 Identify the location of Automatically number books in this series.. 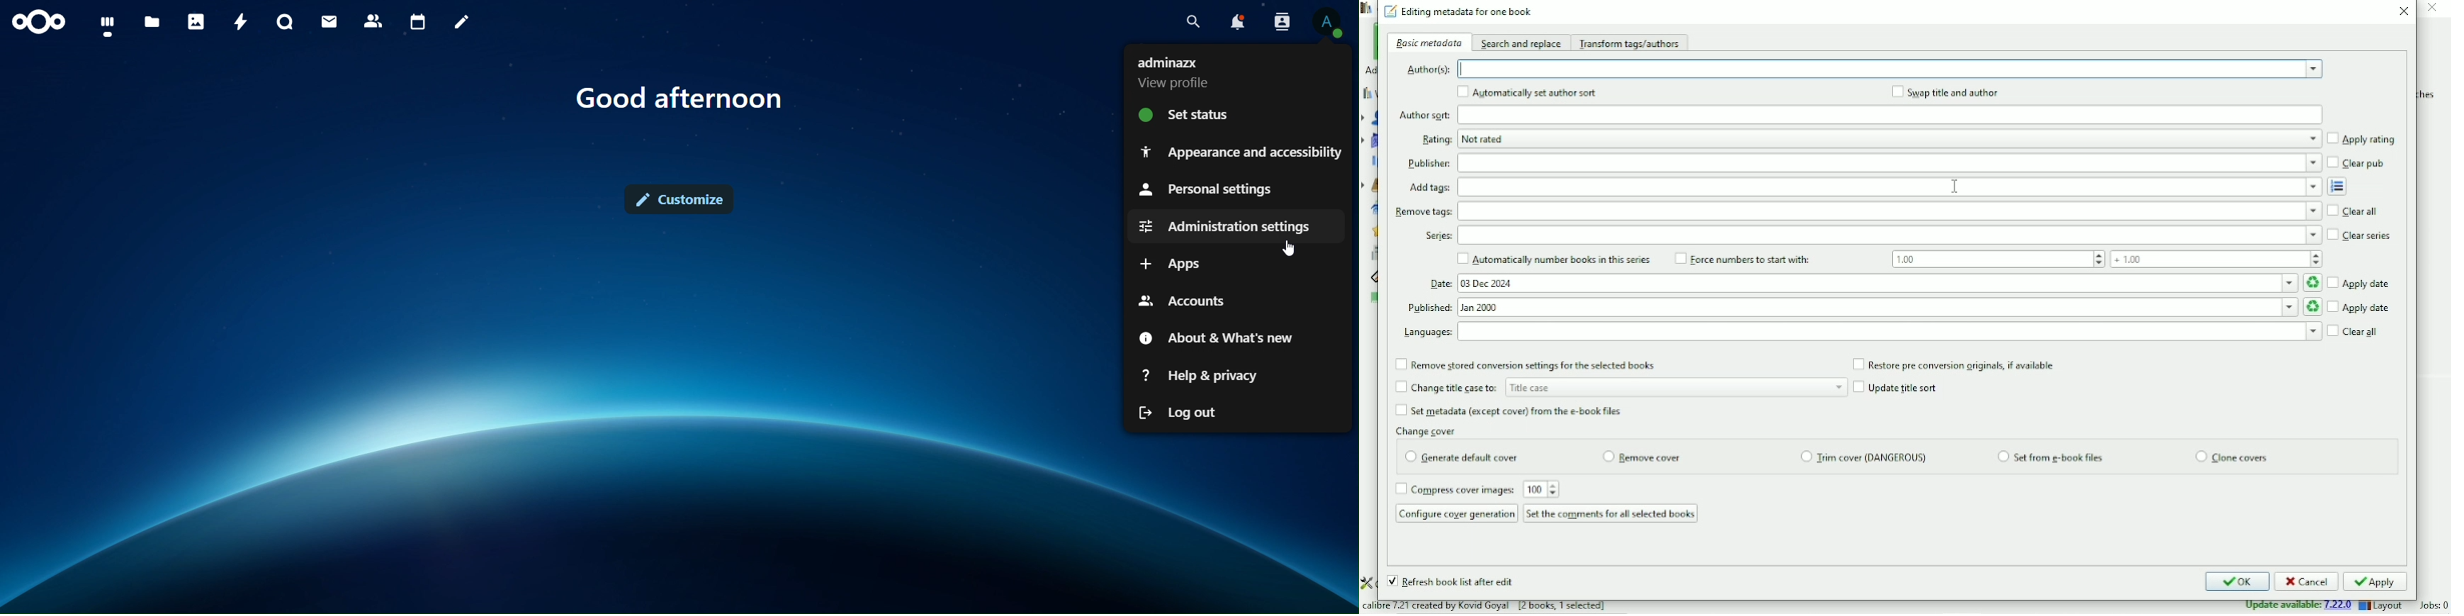
(1554, 260).